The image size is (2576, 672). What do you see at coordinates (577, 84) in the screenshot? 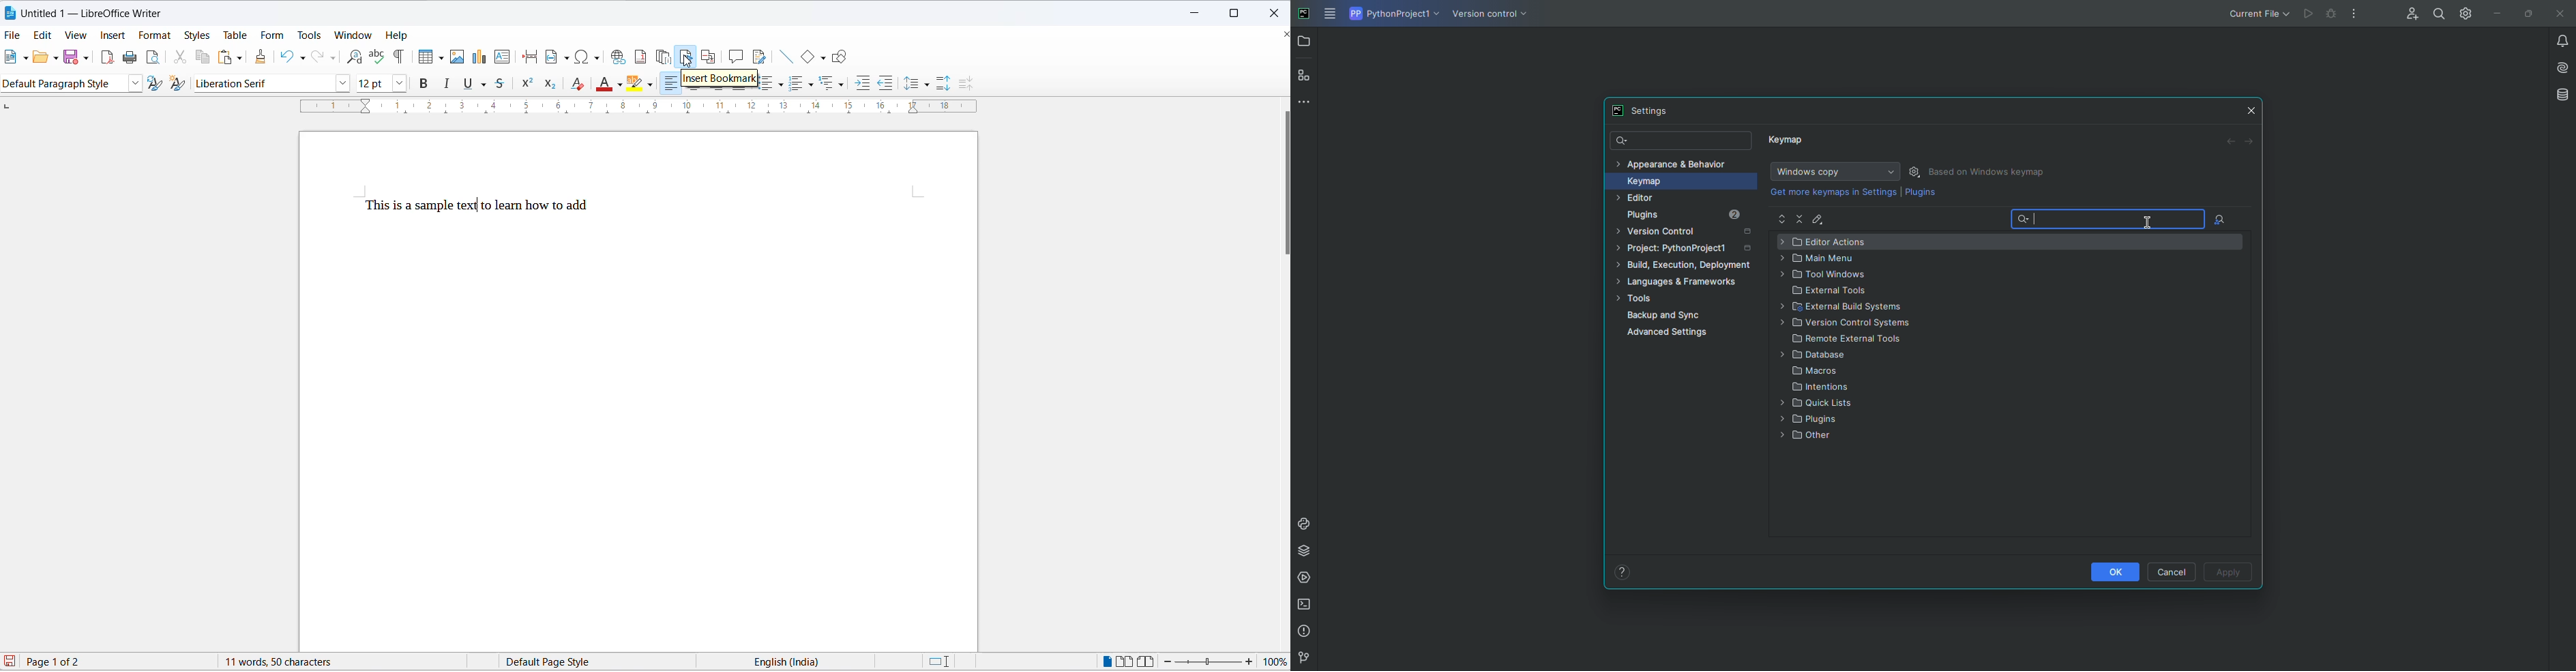
I see `clear direct formatting` at bounding box center [577, 84].